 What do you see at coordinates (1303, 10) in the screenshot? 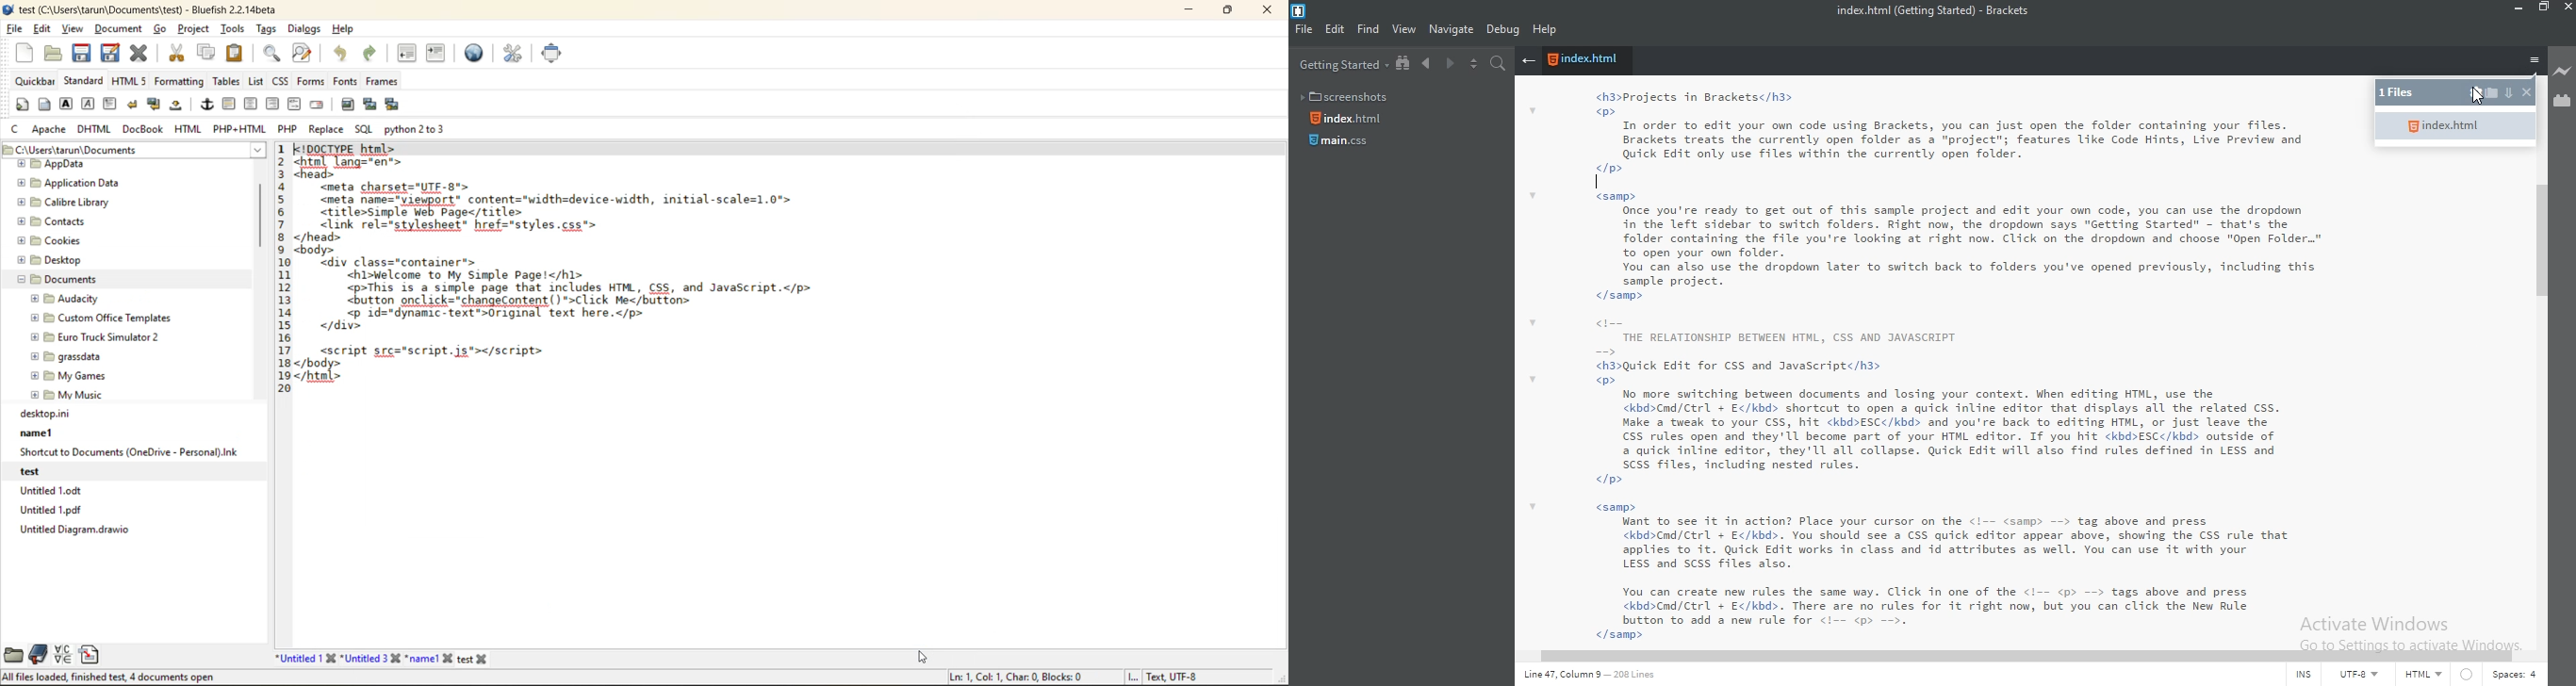
I see `logo` at bounding box center [1303, 10].